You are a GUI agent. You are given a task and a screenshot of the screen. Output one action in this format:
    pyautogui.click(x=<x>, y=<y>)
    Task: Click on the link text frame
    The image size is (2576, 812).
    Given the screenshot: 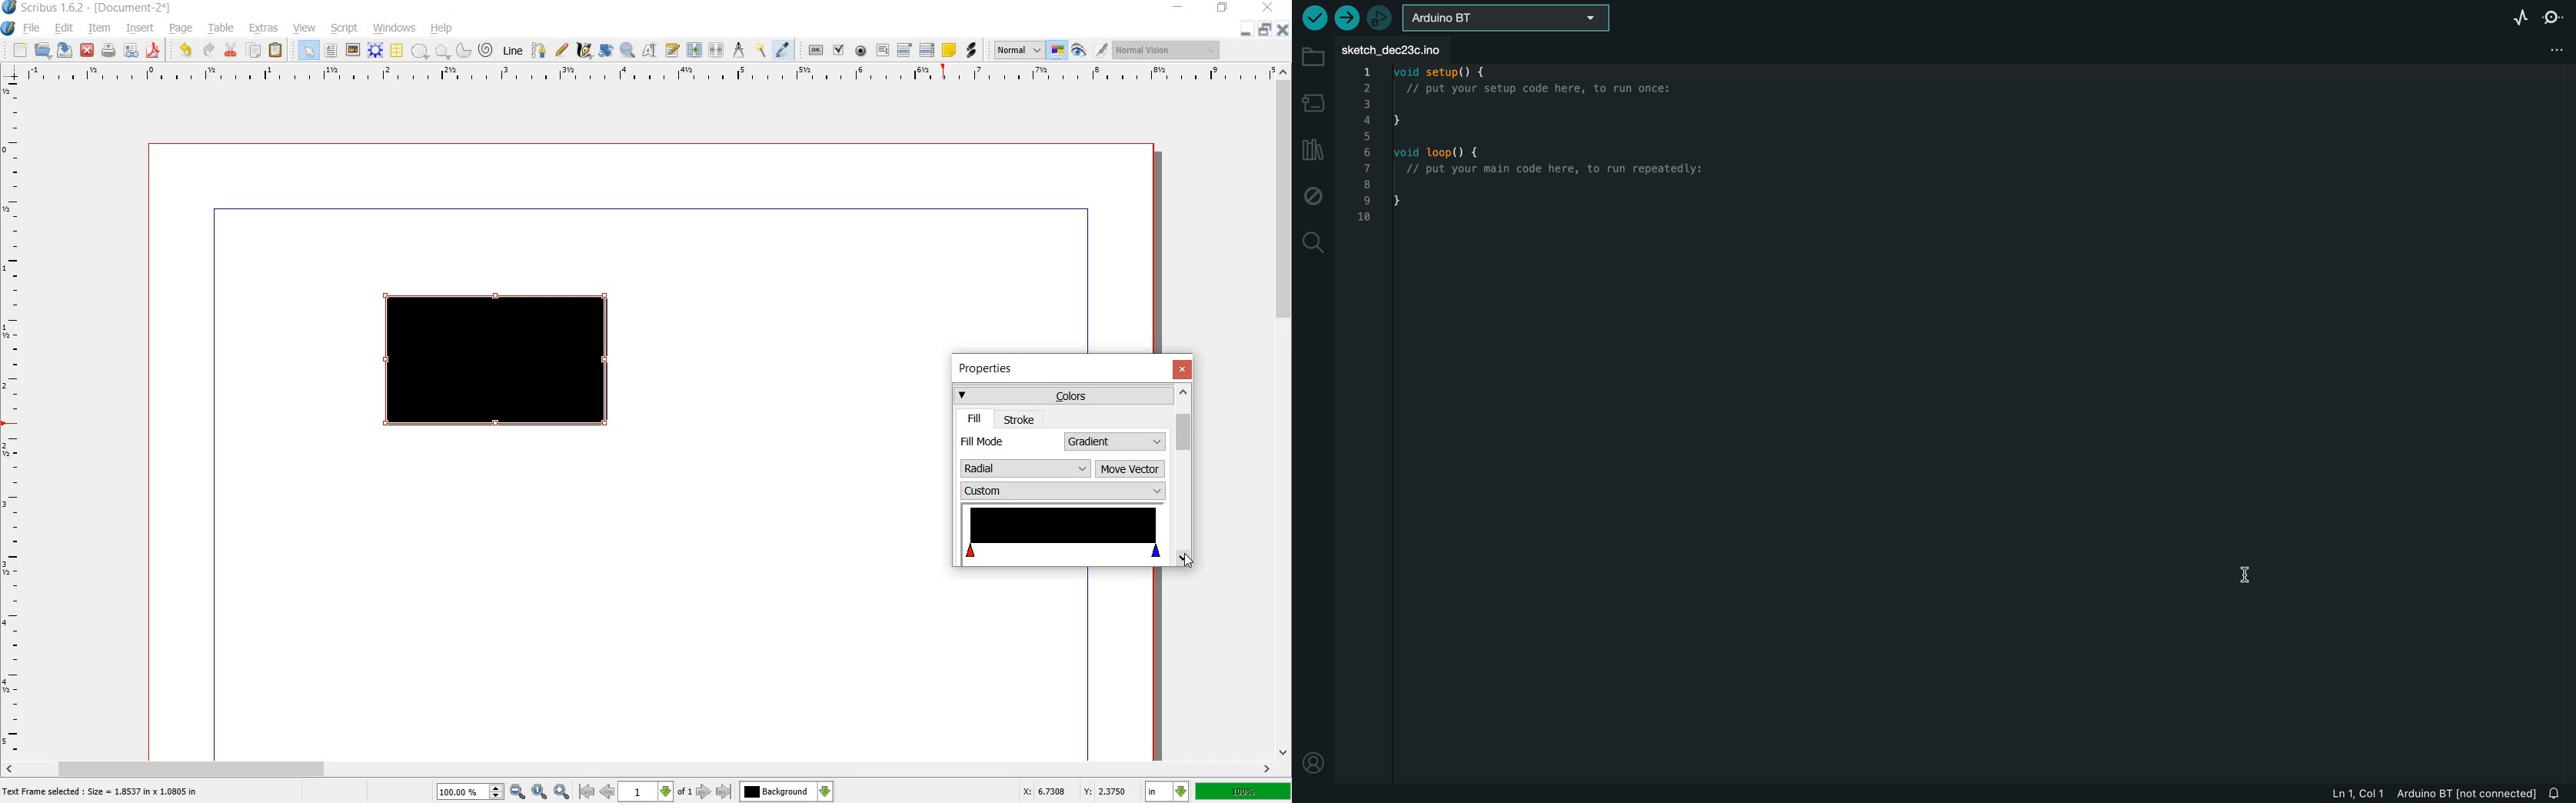 What is the action you would take?
    pyautogui.click(x=694, y=51)
    